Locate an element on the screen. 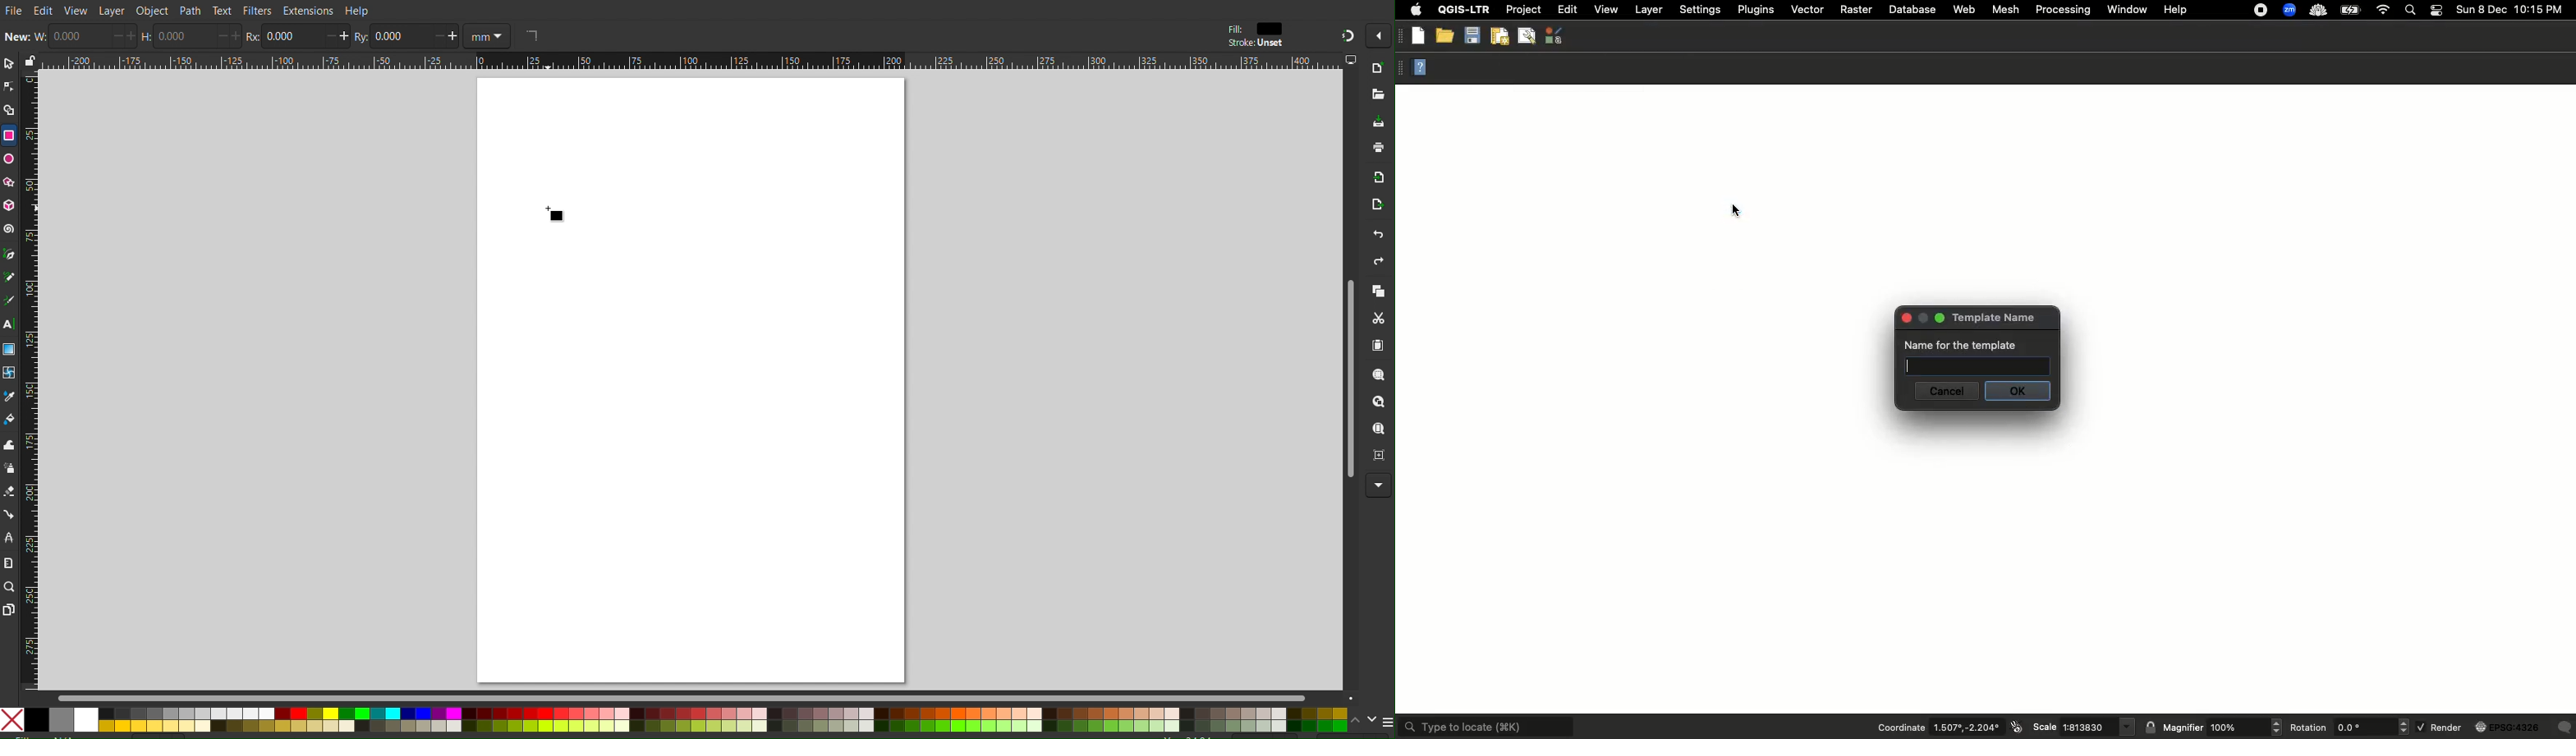 The width and height of the screenshot is (2576, 756). Zoom Tool is located at coordinates (9, 586).